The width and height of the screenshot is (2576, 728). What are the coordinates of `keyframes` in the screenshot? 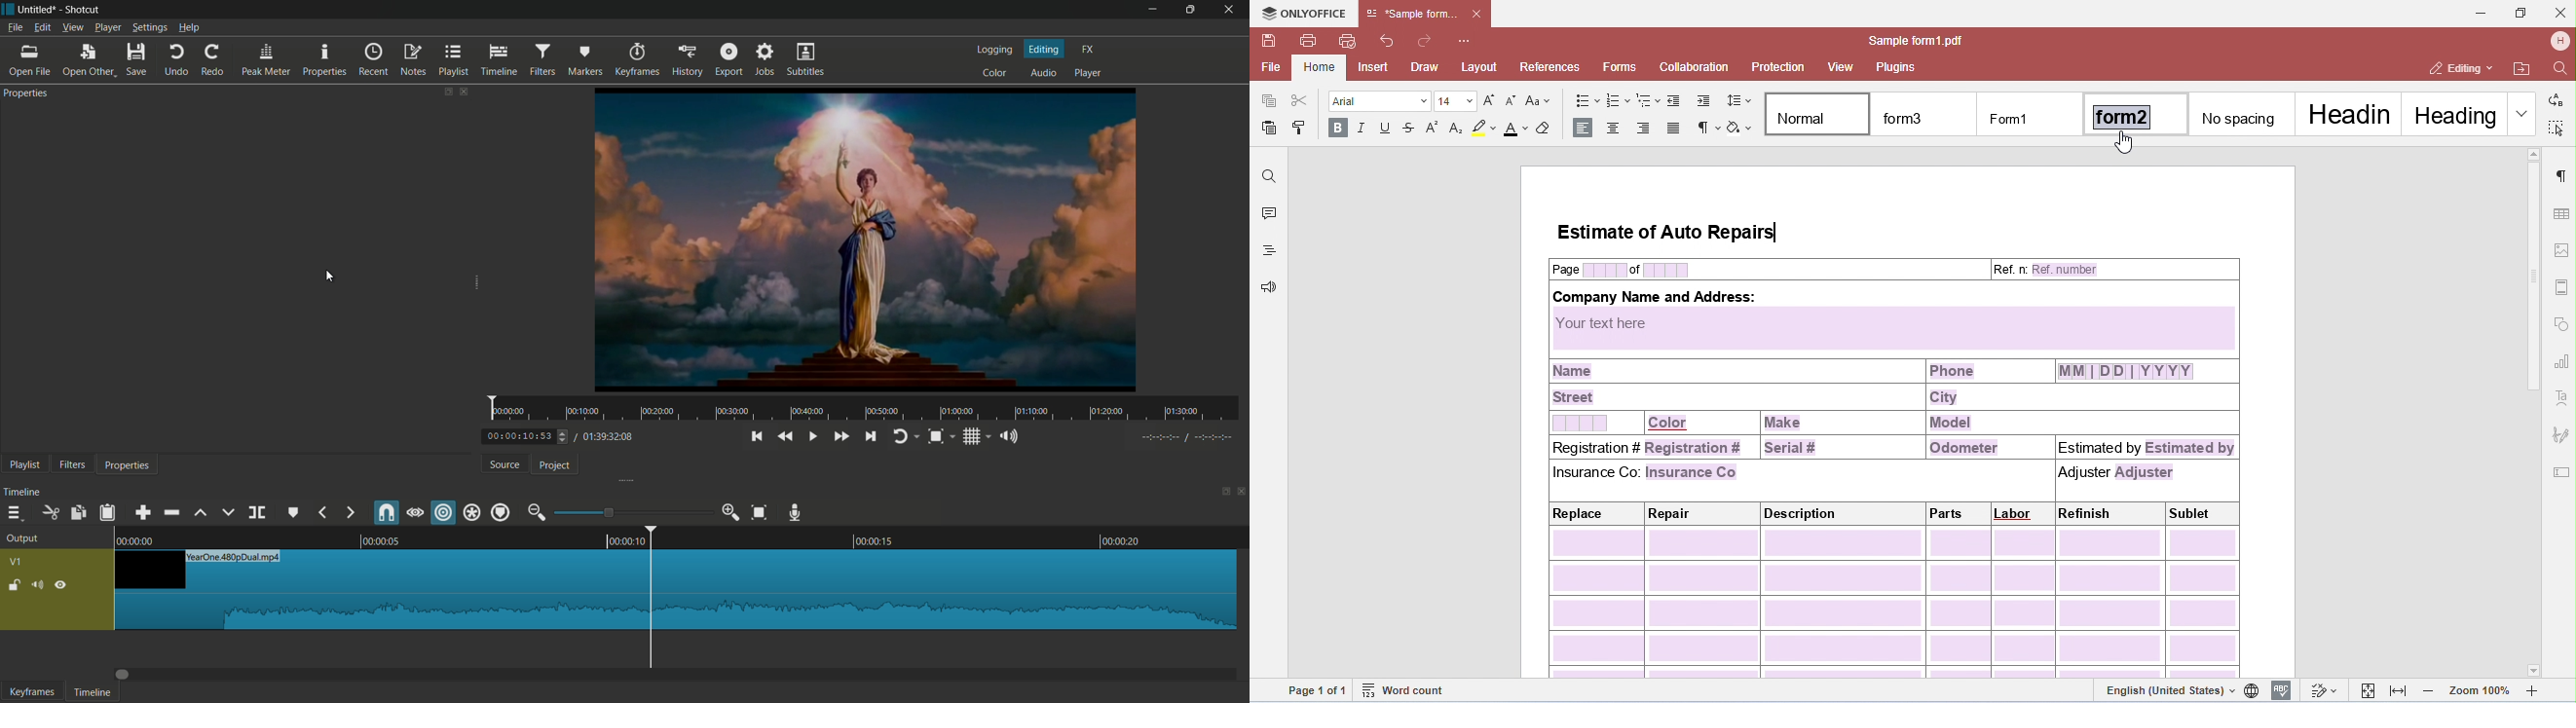 It's located at (34, 693).